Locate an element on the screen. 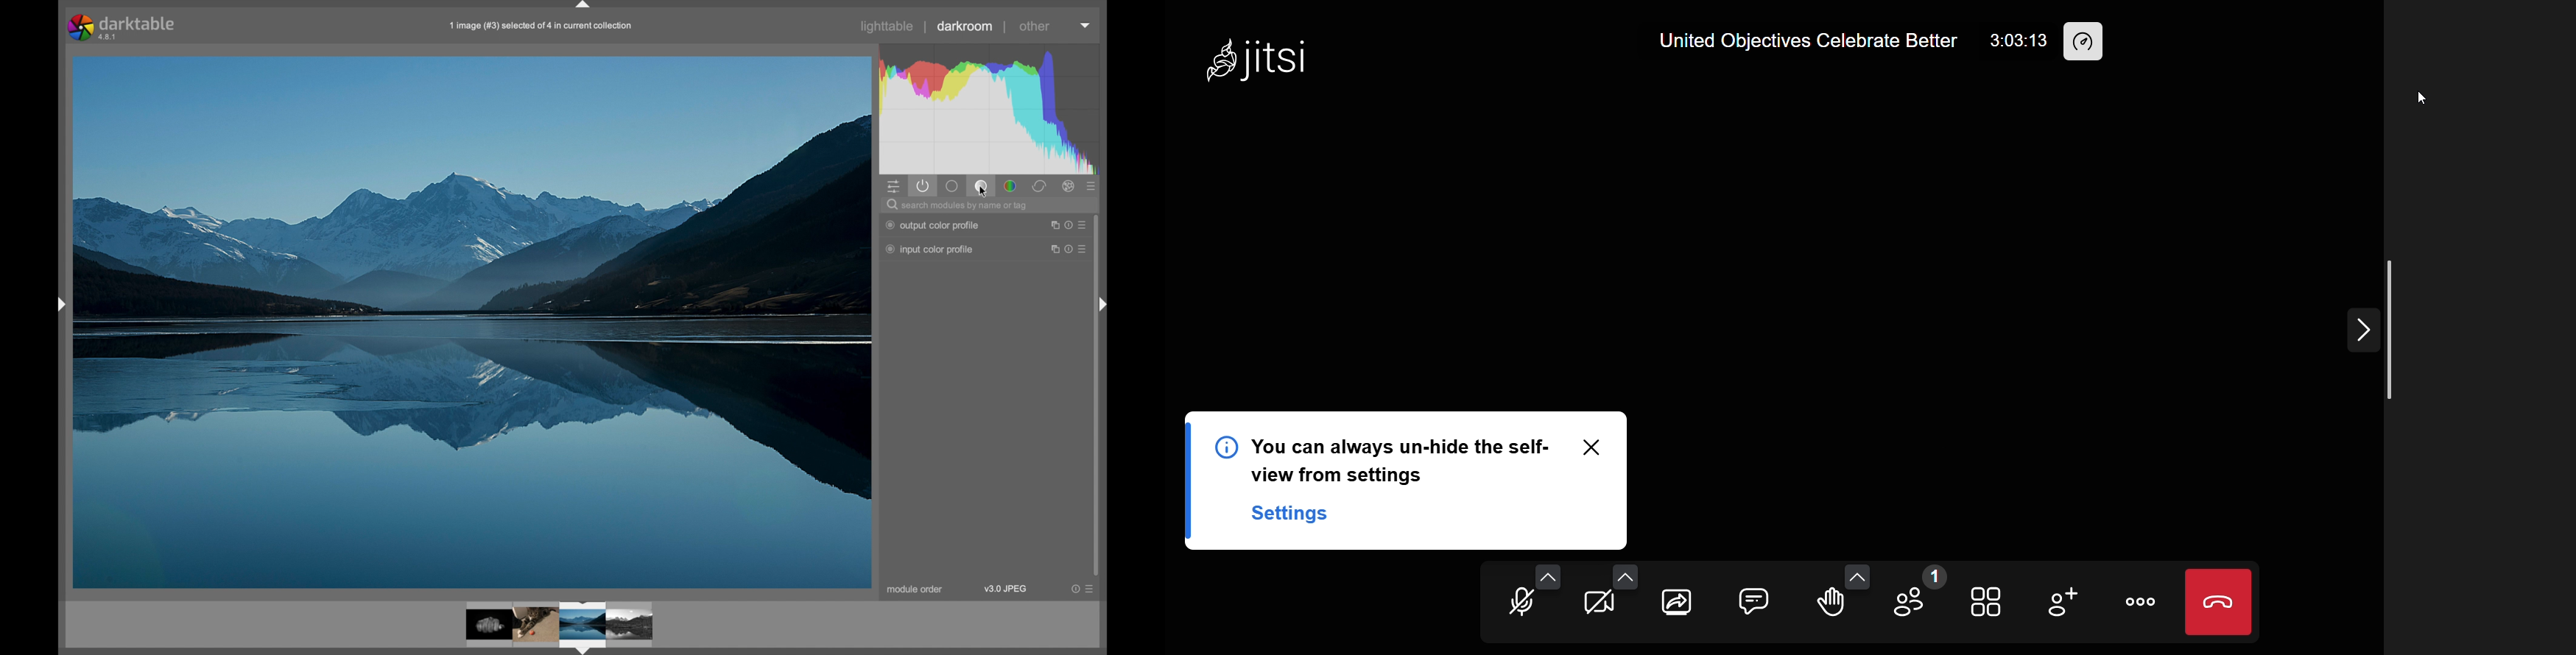 Image resolution: width=2576 pixels, height=672 pixels. correct is located at coordinates (1039, 186).